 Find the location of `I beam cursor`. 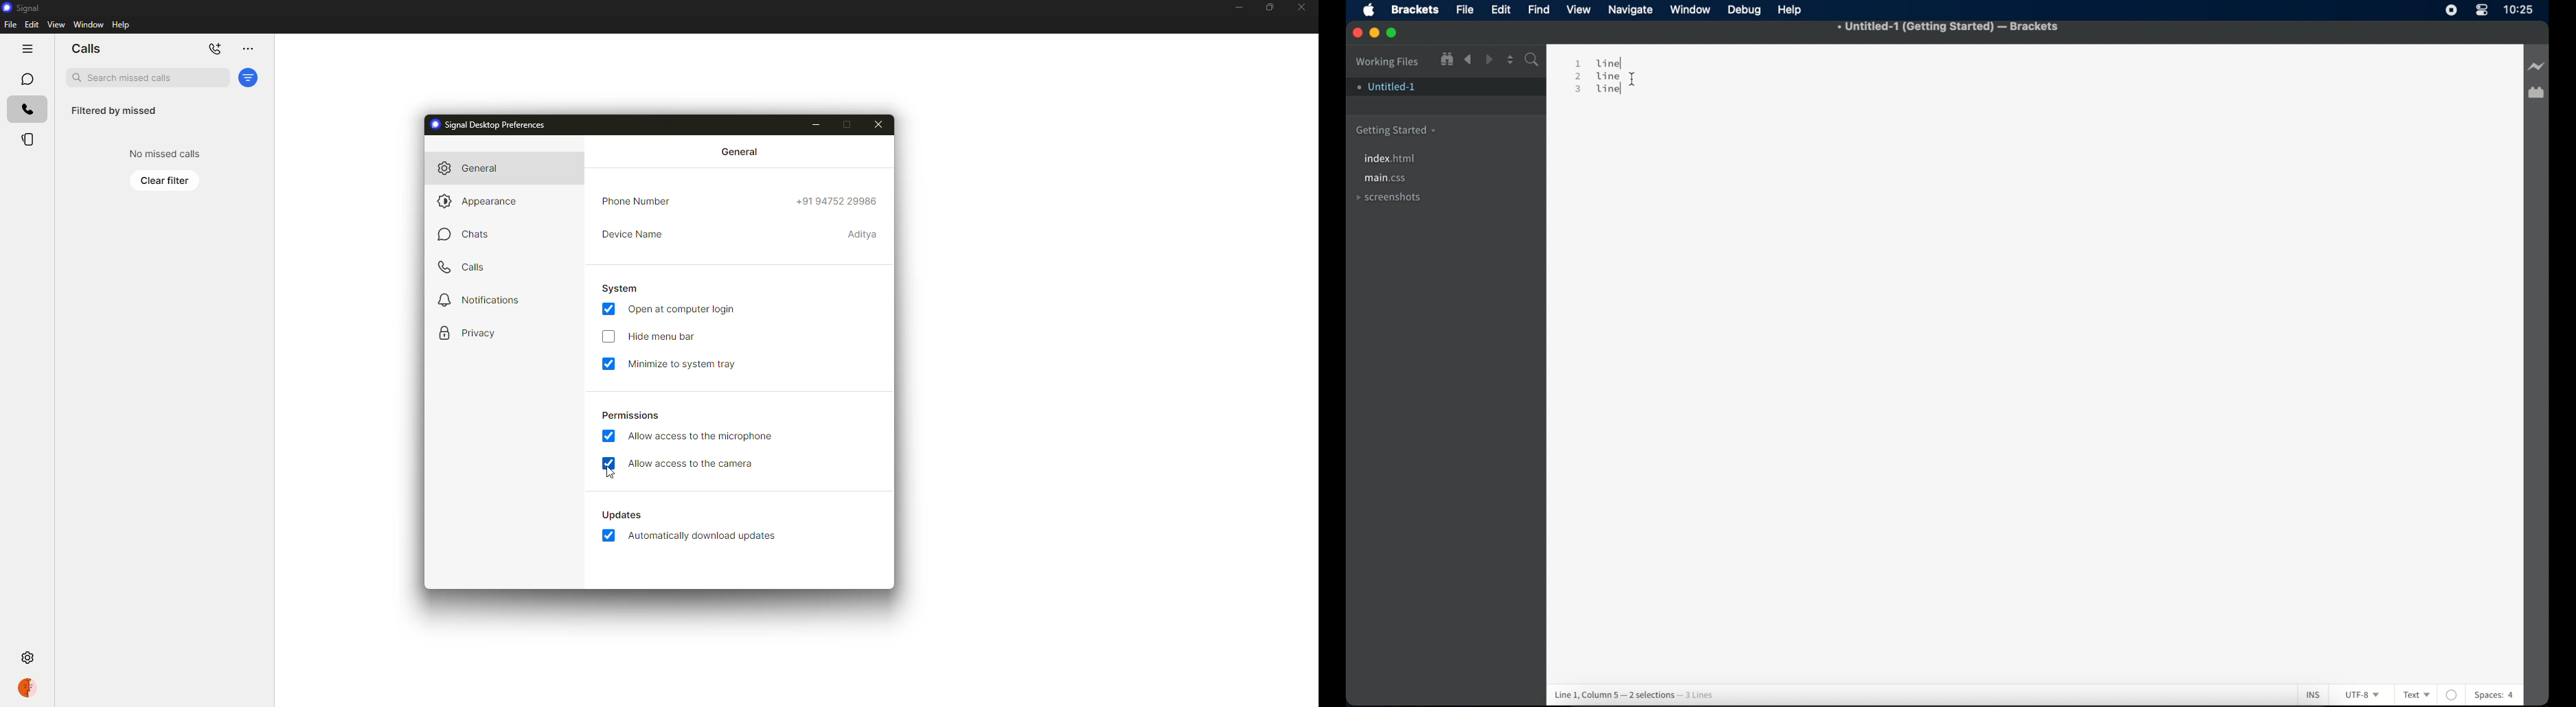

I beam cursor is located at coordinates (1639, 63).